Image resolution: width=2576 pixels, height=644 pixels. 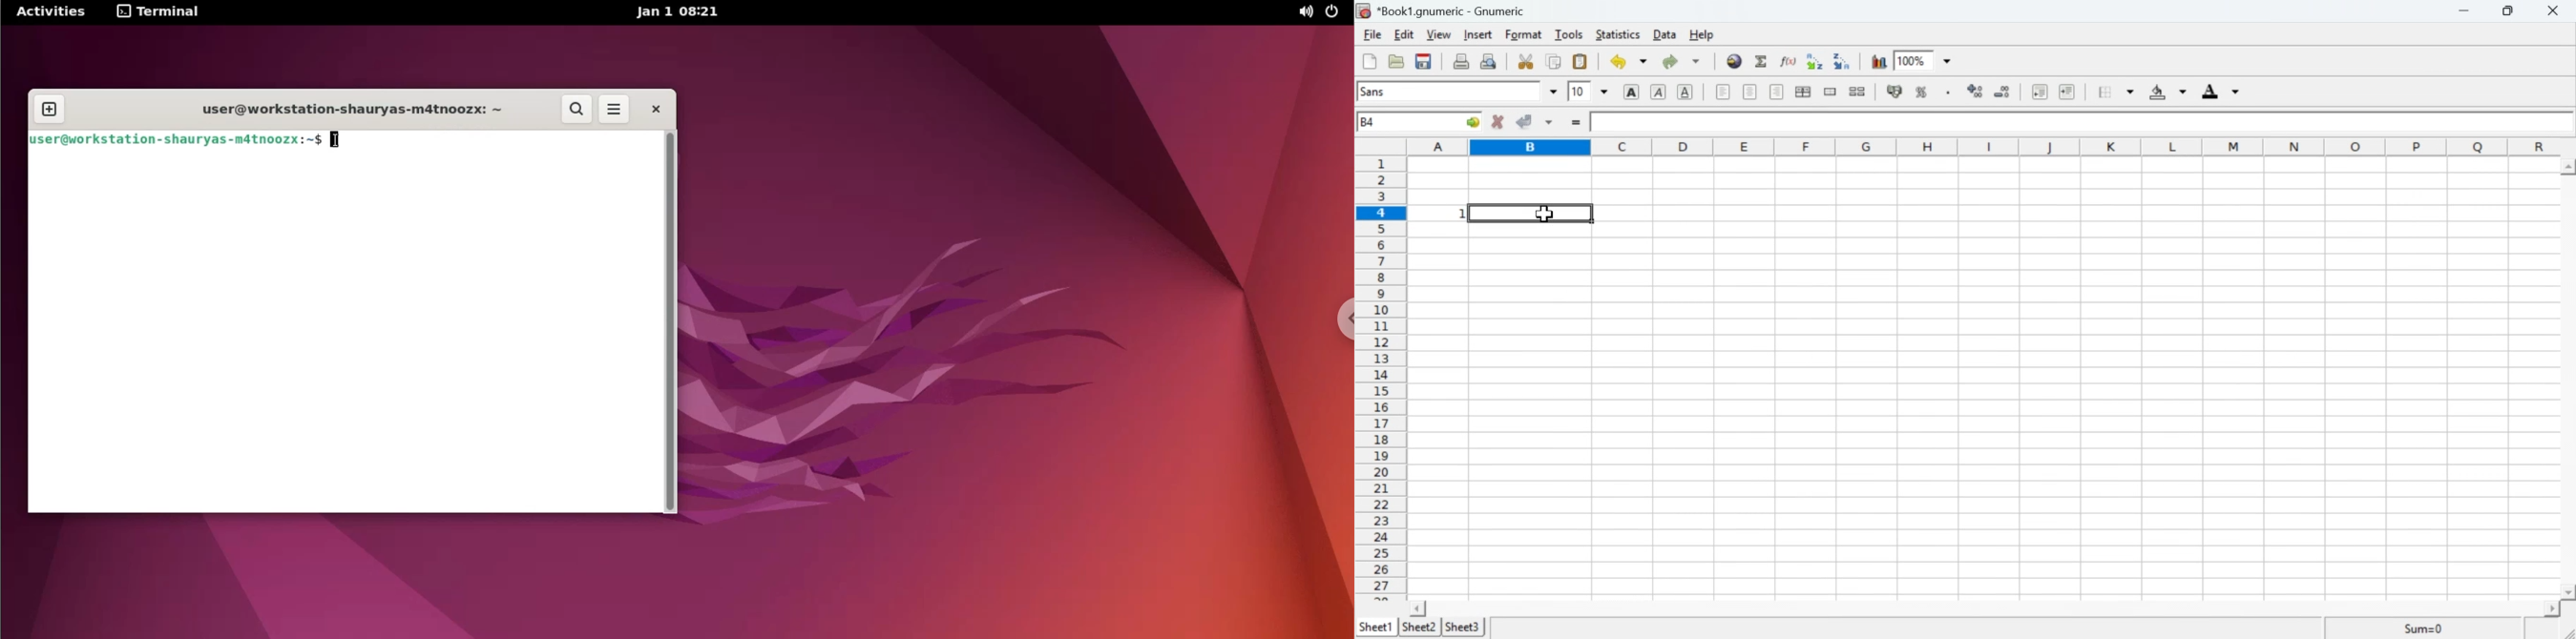 I want to click on Sum, so click(x=2427, y=628).